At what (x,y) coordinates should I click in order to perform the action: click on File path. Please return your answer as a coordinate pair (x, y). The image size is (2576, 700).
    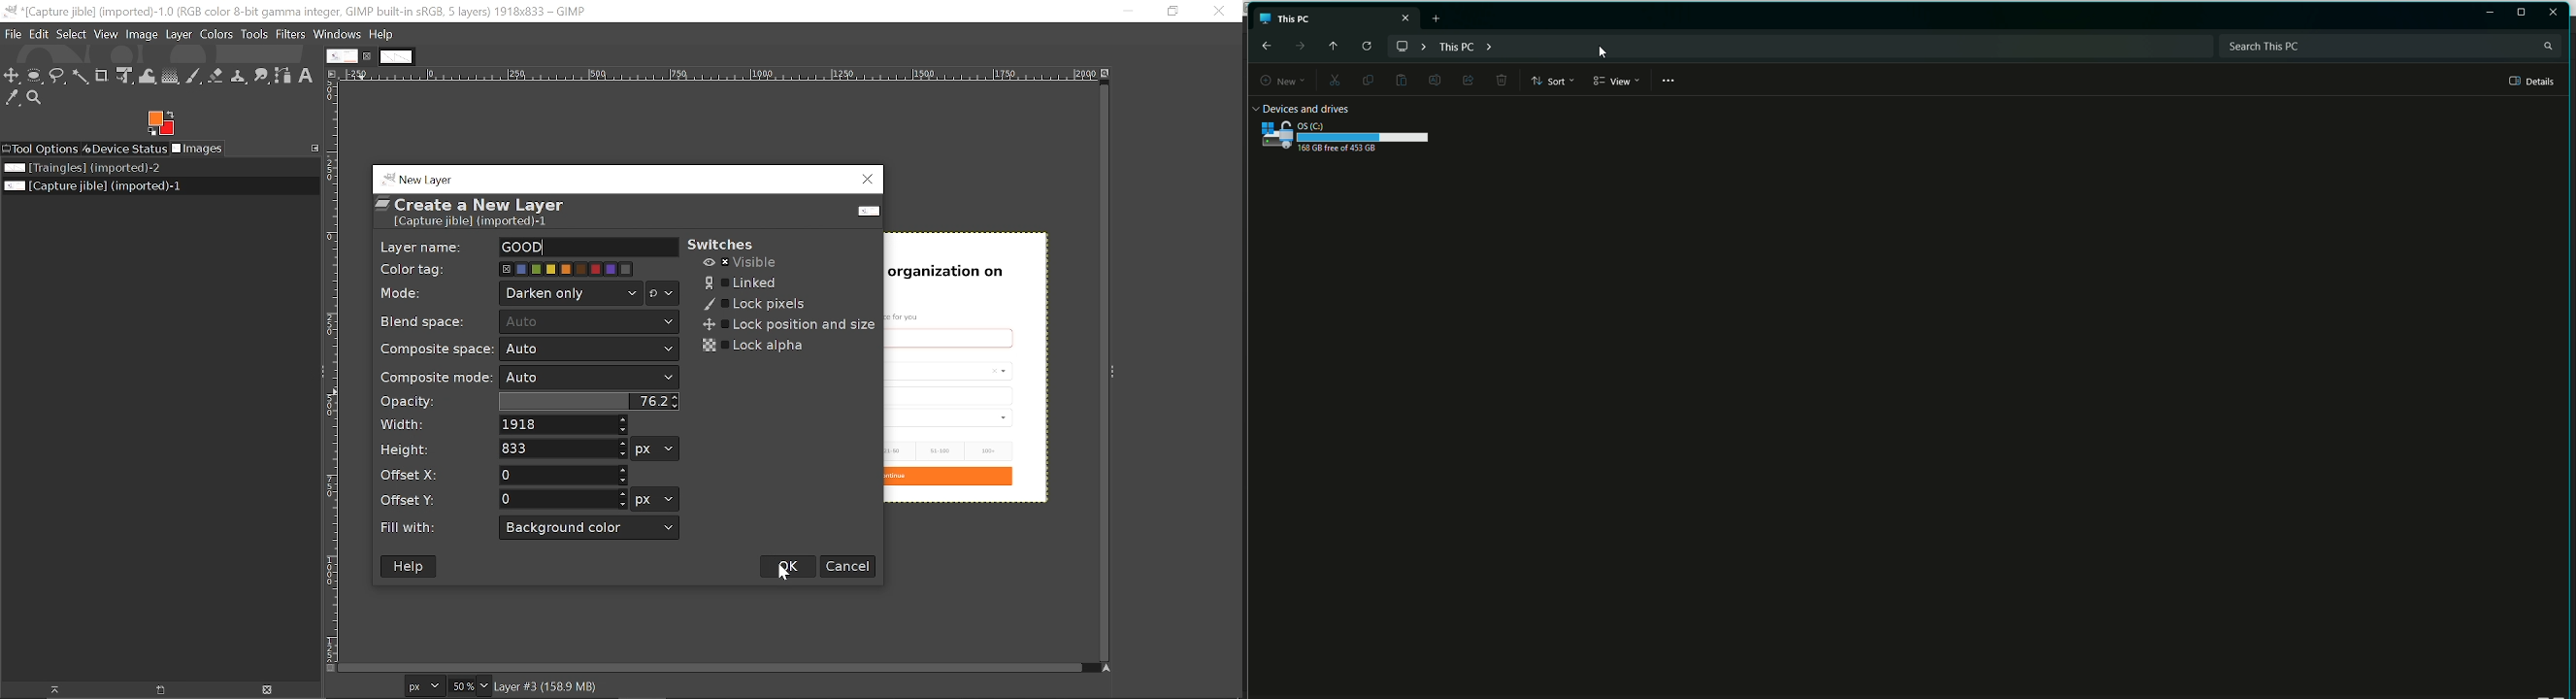
    Looking at the image, I should click on (1452, 45).